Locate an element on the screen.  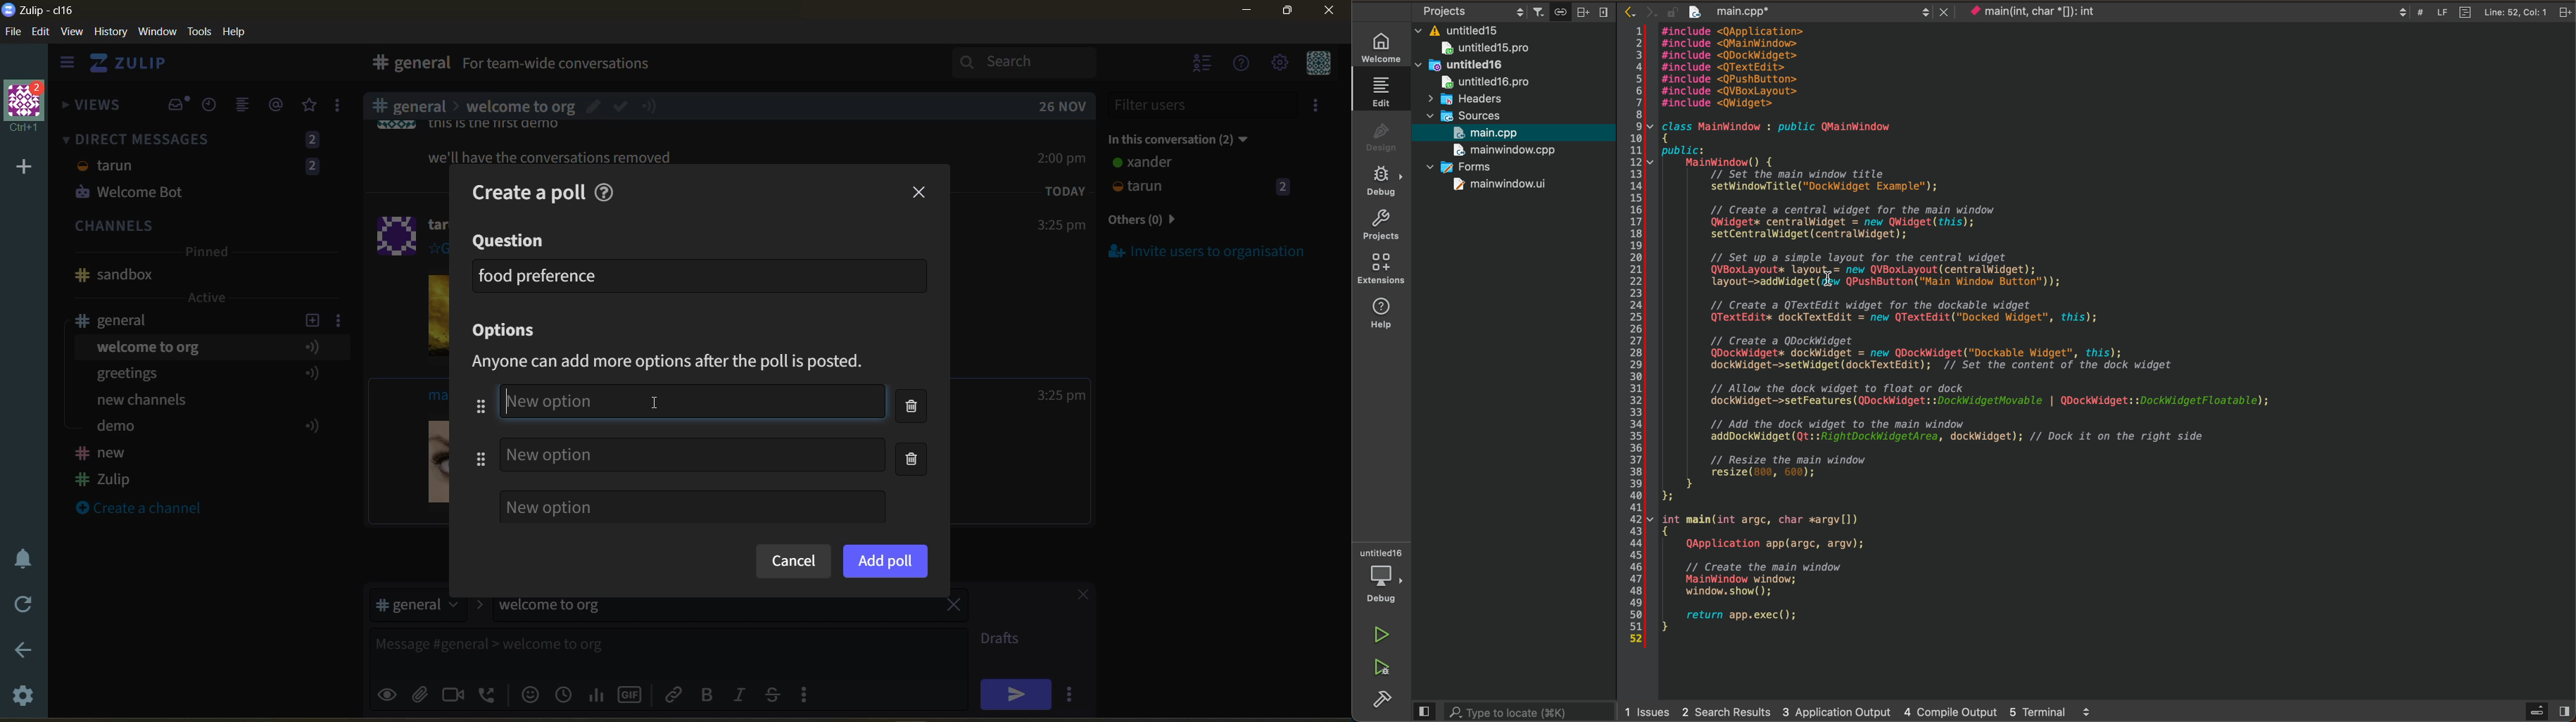
today is located at coordinates (1066, 190).